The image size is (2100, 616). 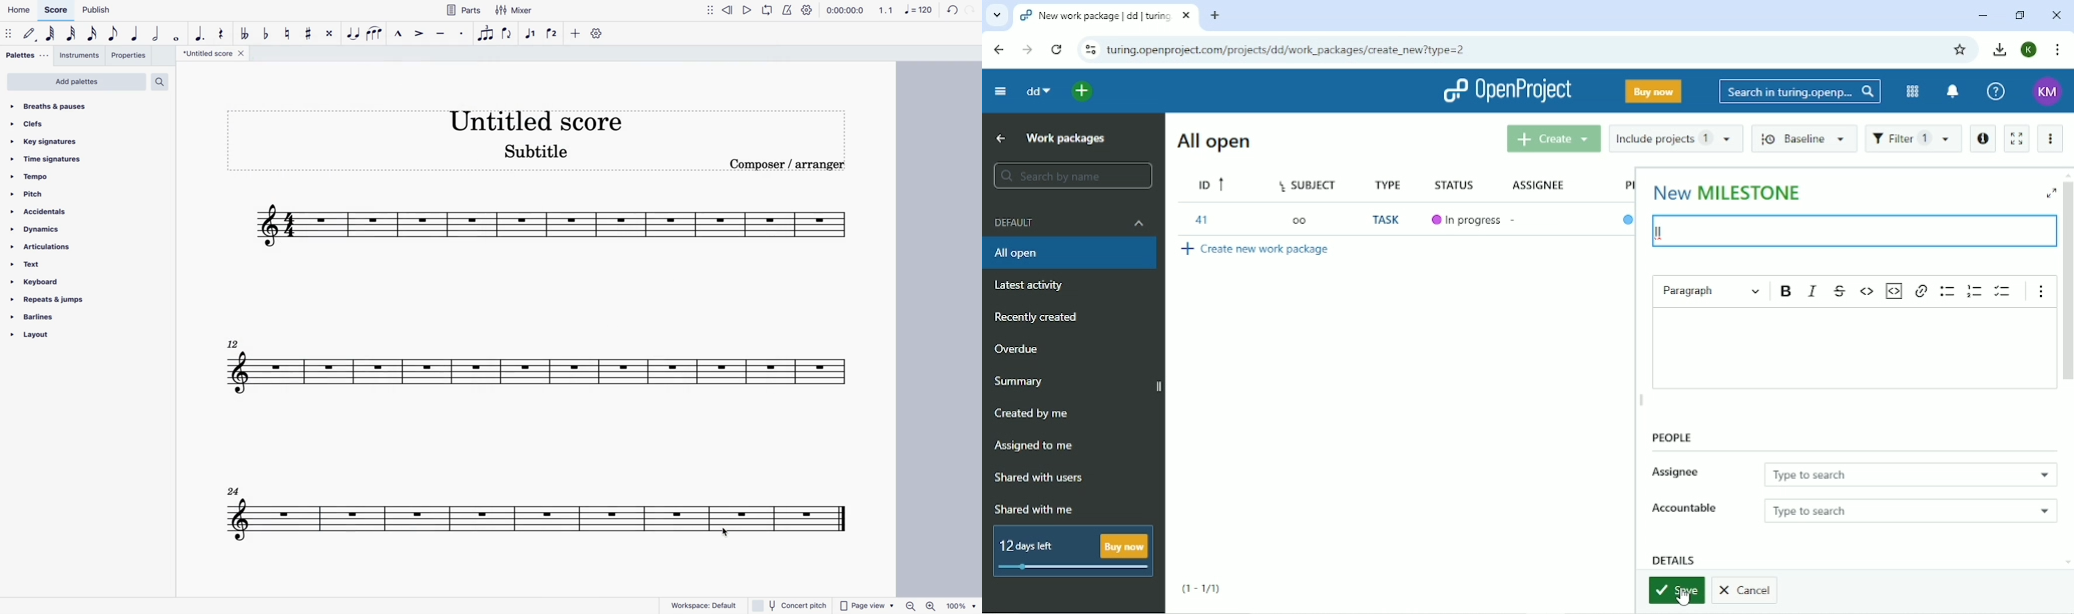 I want to click on composer / arranger, so click(x=791, y=165).